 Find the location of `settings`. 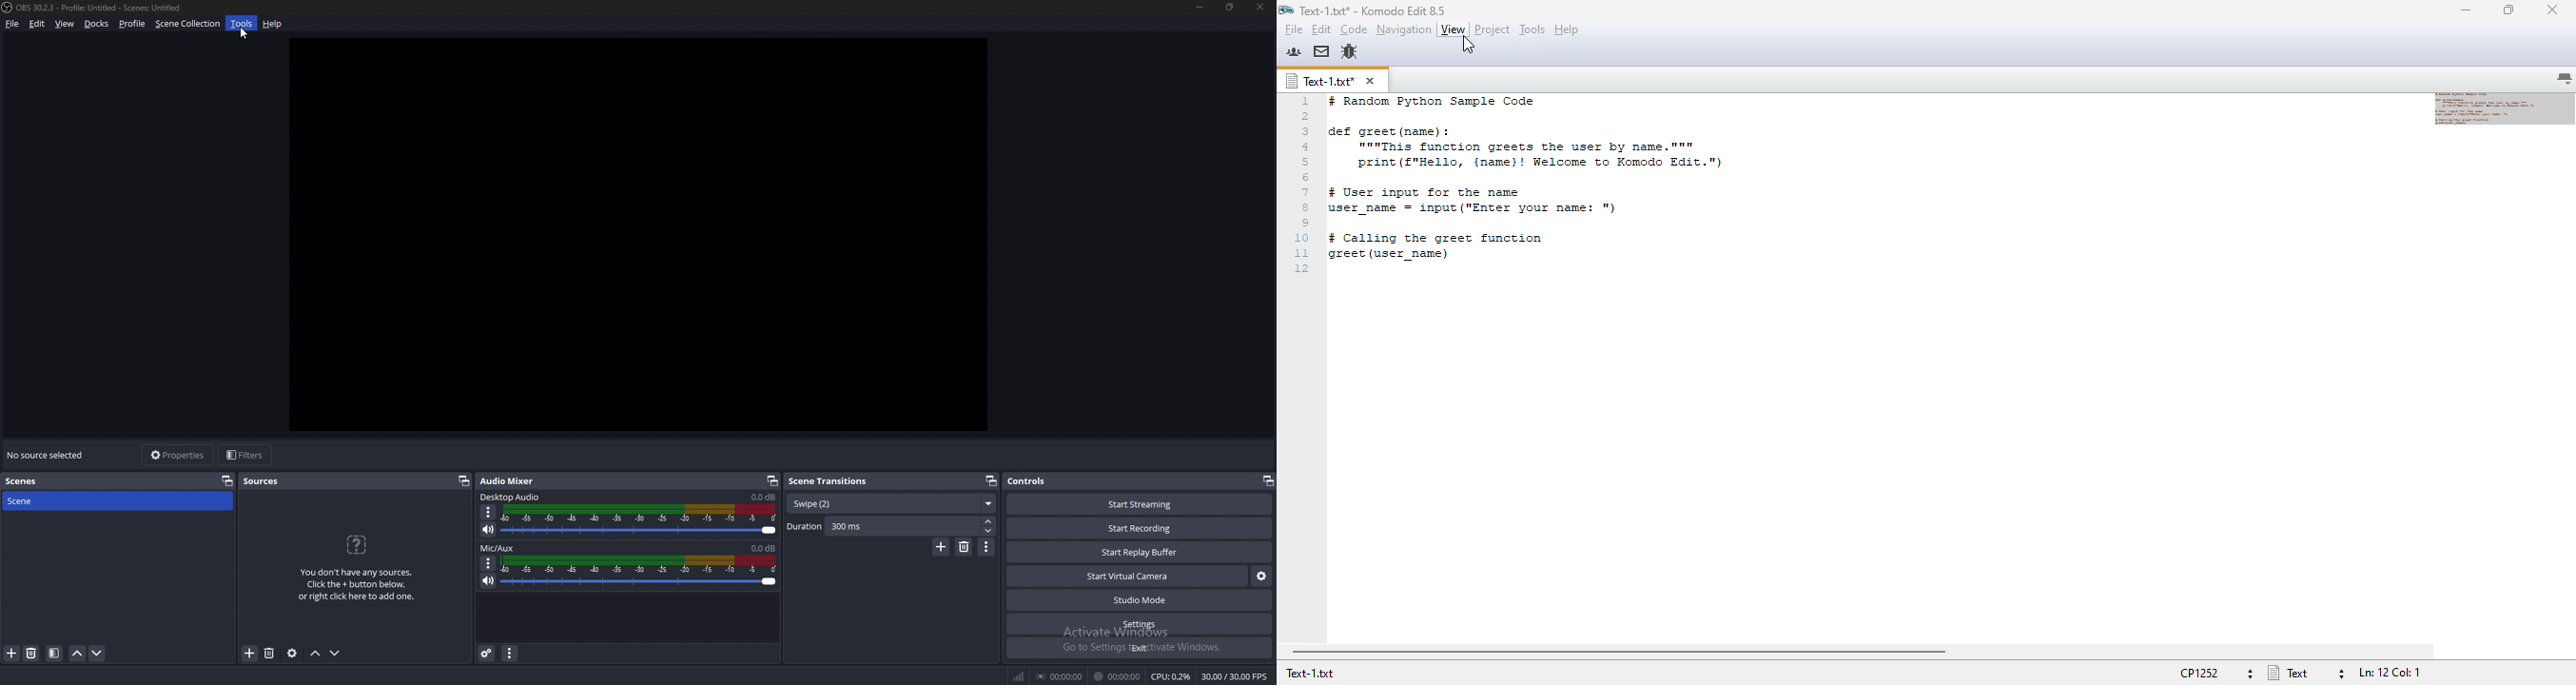

settings is located at coordinates (1141, 624).